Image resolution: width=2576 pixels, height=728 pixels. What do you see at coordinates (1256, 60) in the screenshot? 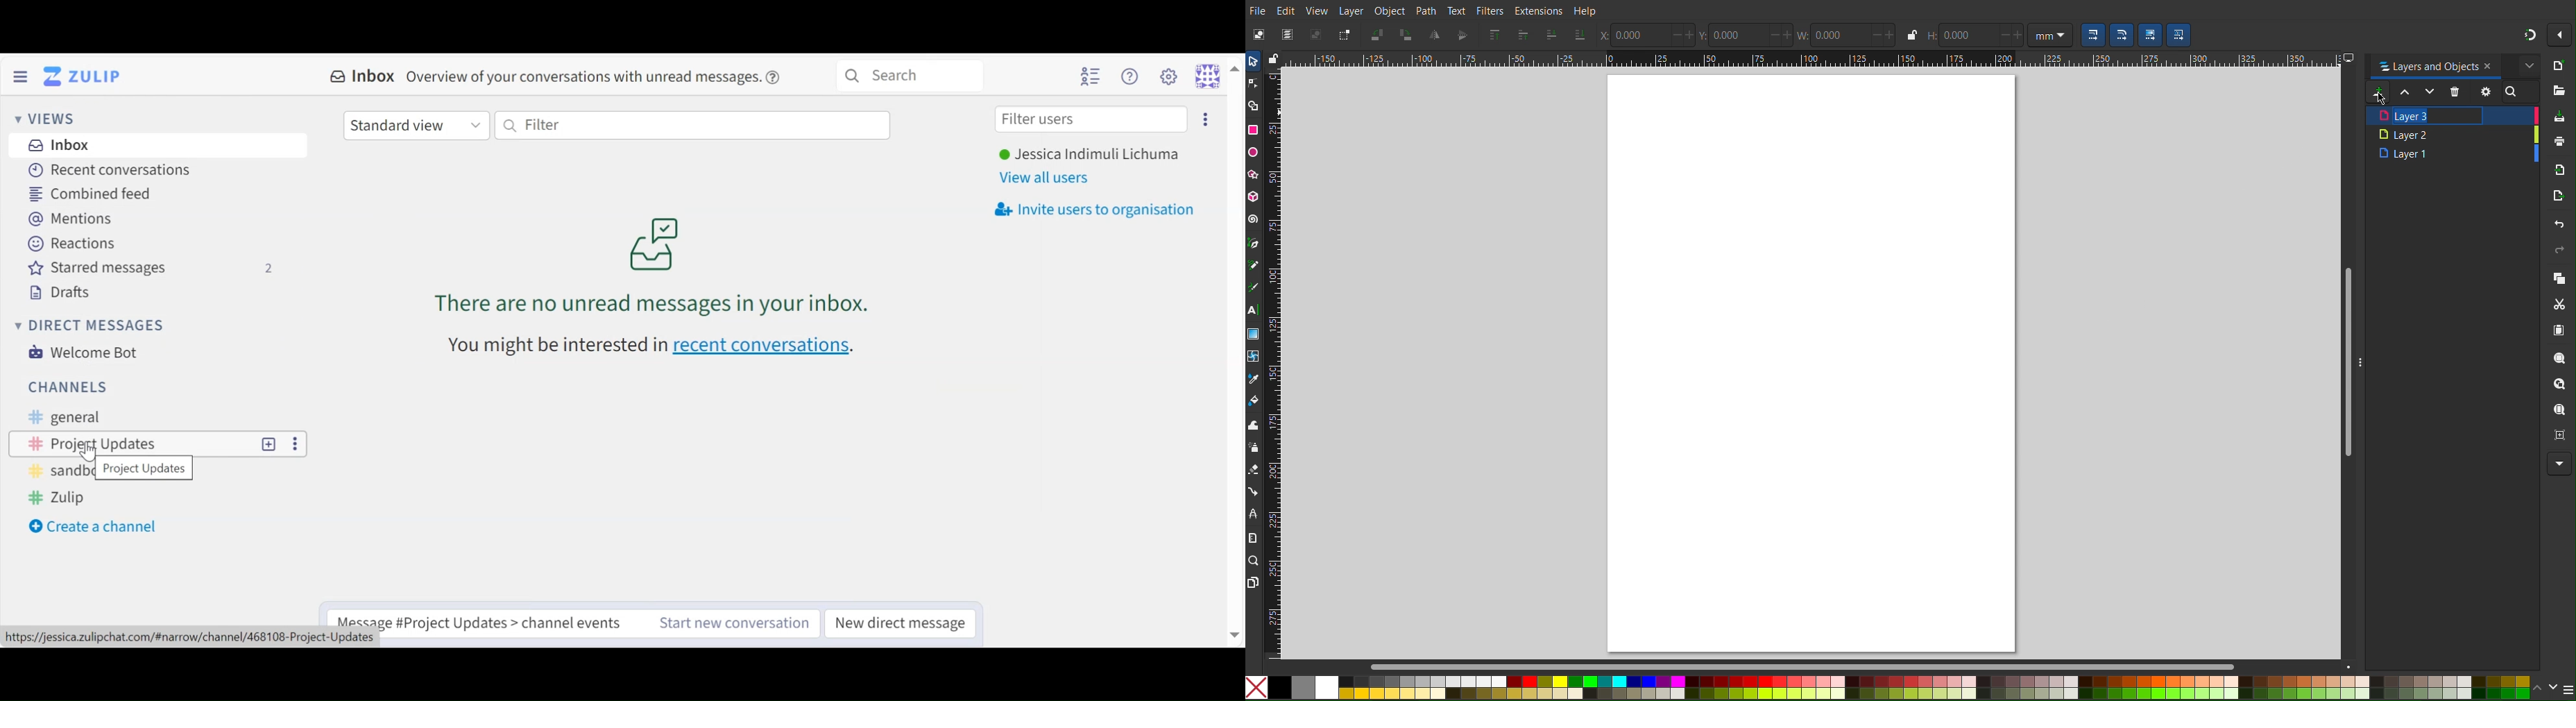
I see `Select` at bounding box center [1256, 60].